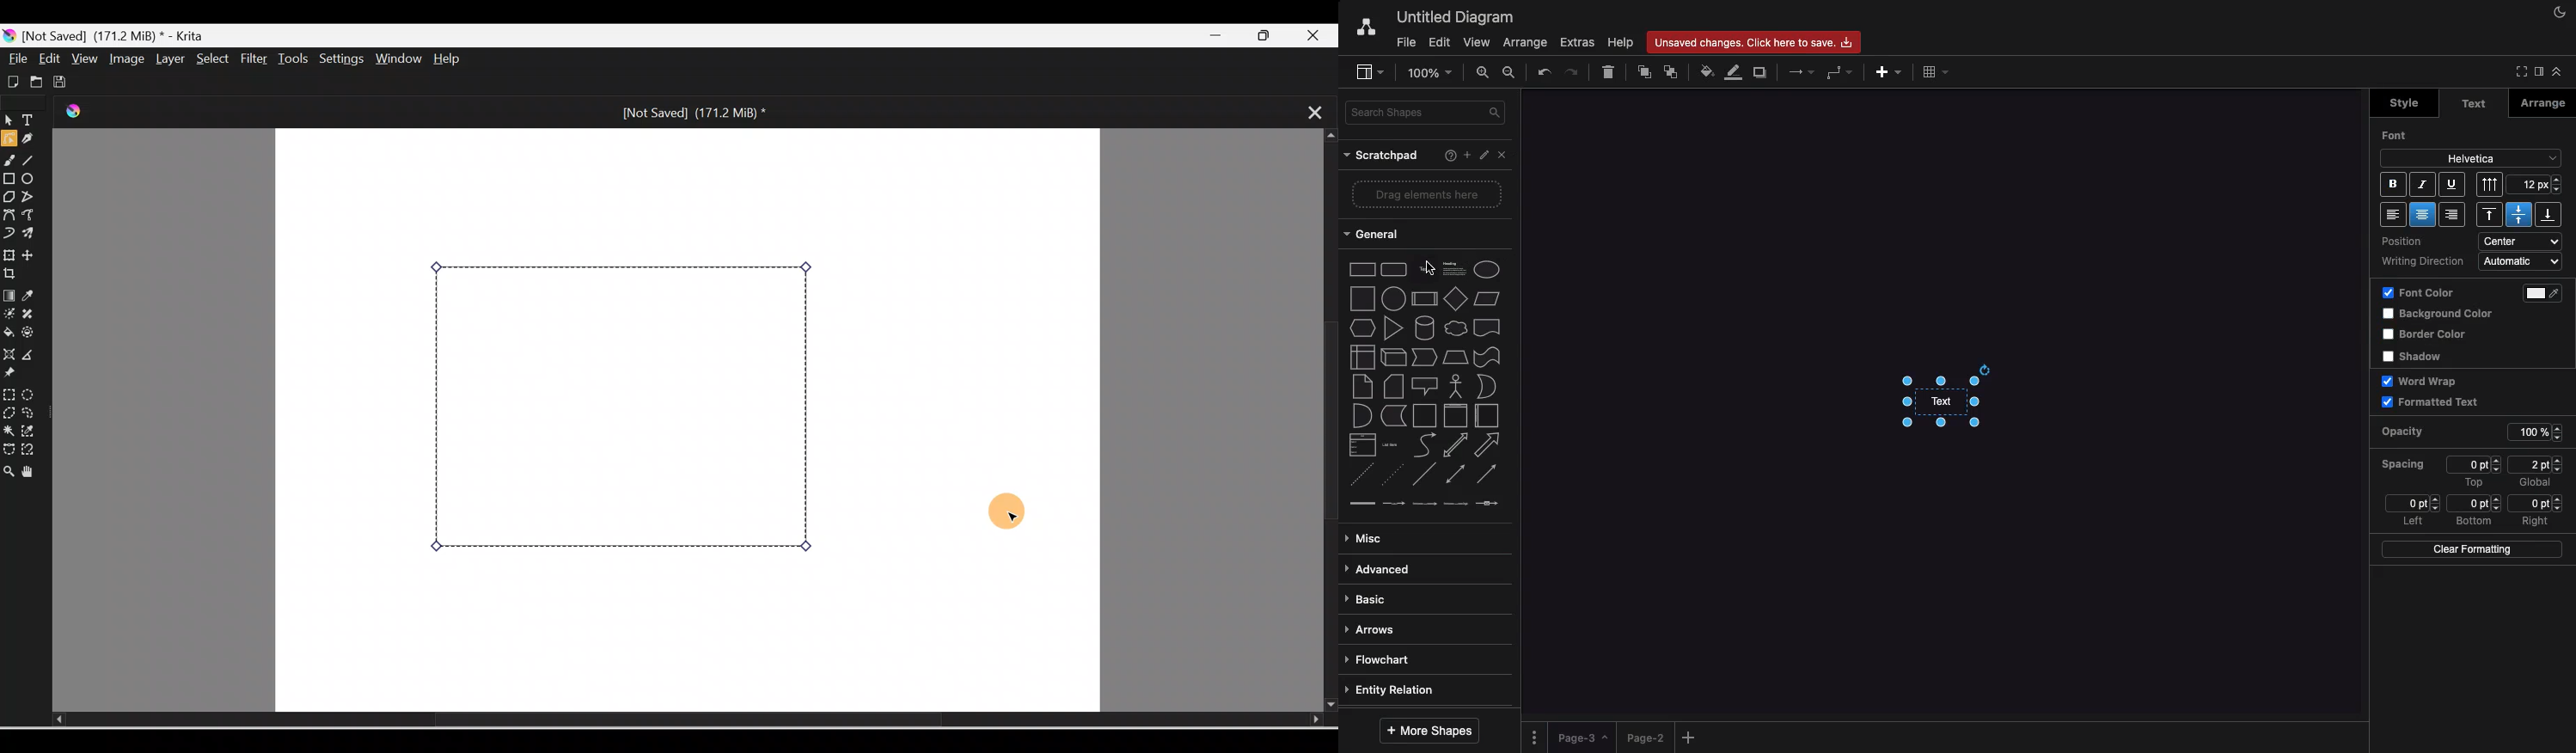 This screenshot has height=756, width=2576. I want to click on Center , so click(2518, 214).